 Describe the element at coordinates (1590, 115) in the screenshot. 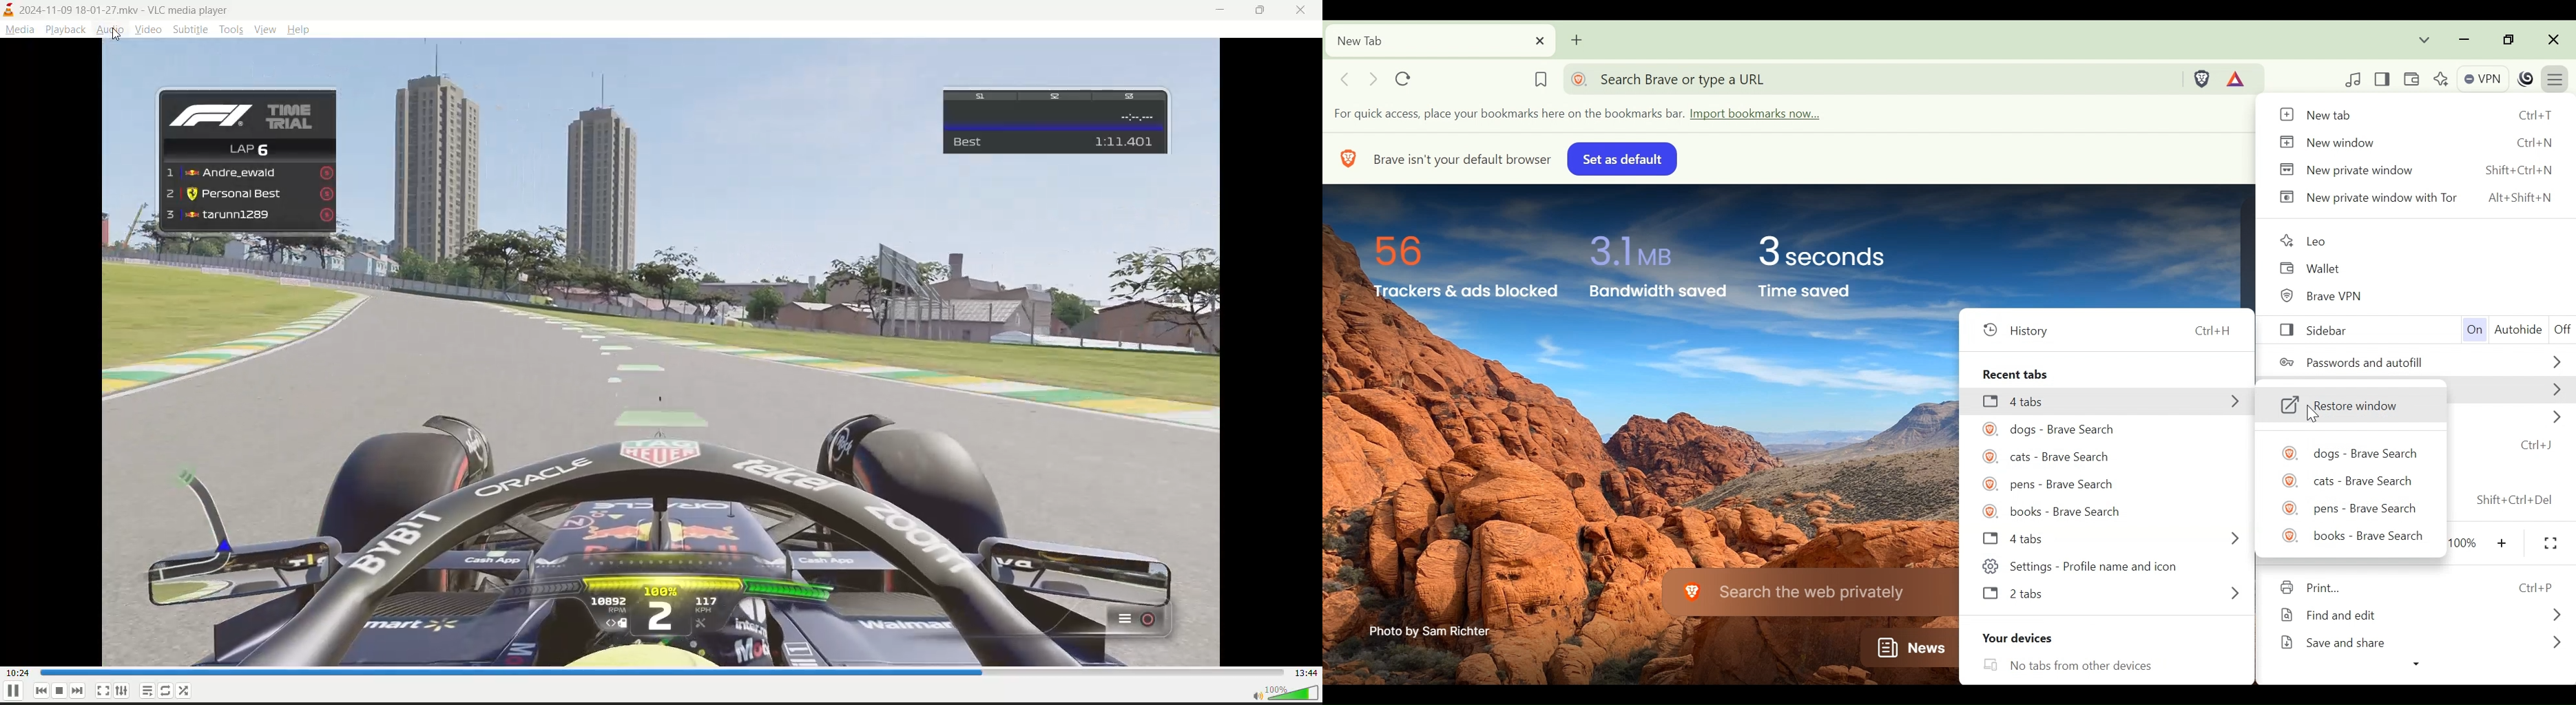

I see `Import bookmarks` at that location.